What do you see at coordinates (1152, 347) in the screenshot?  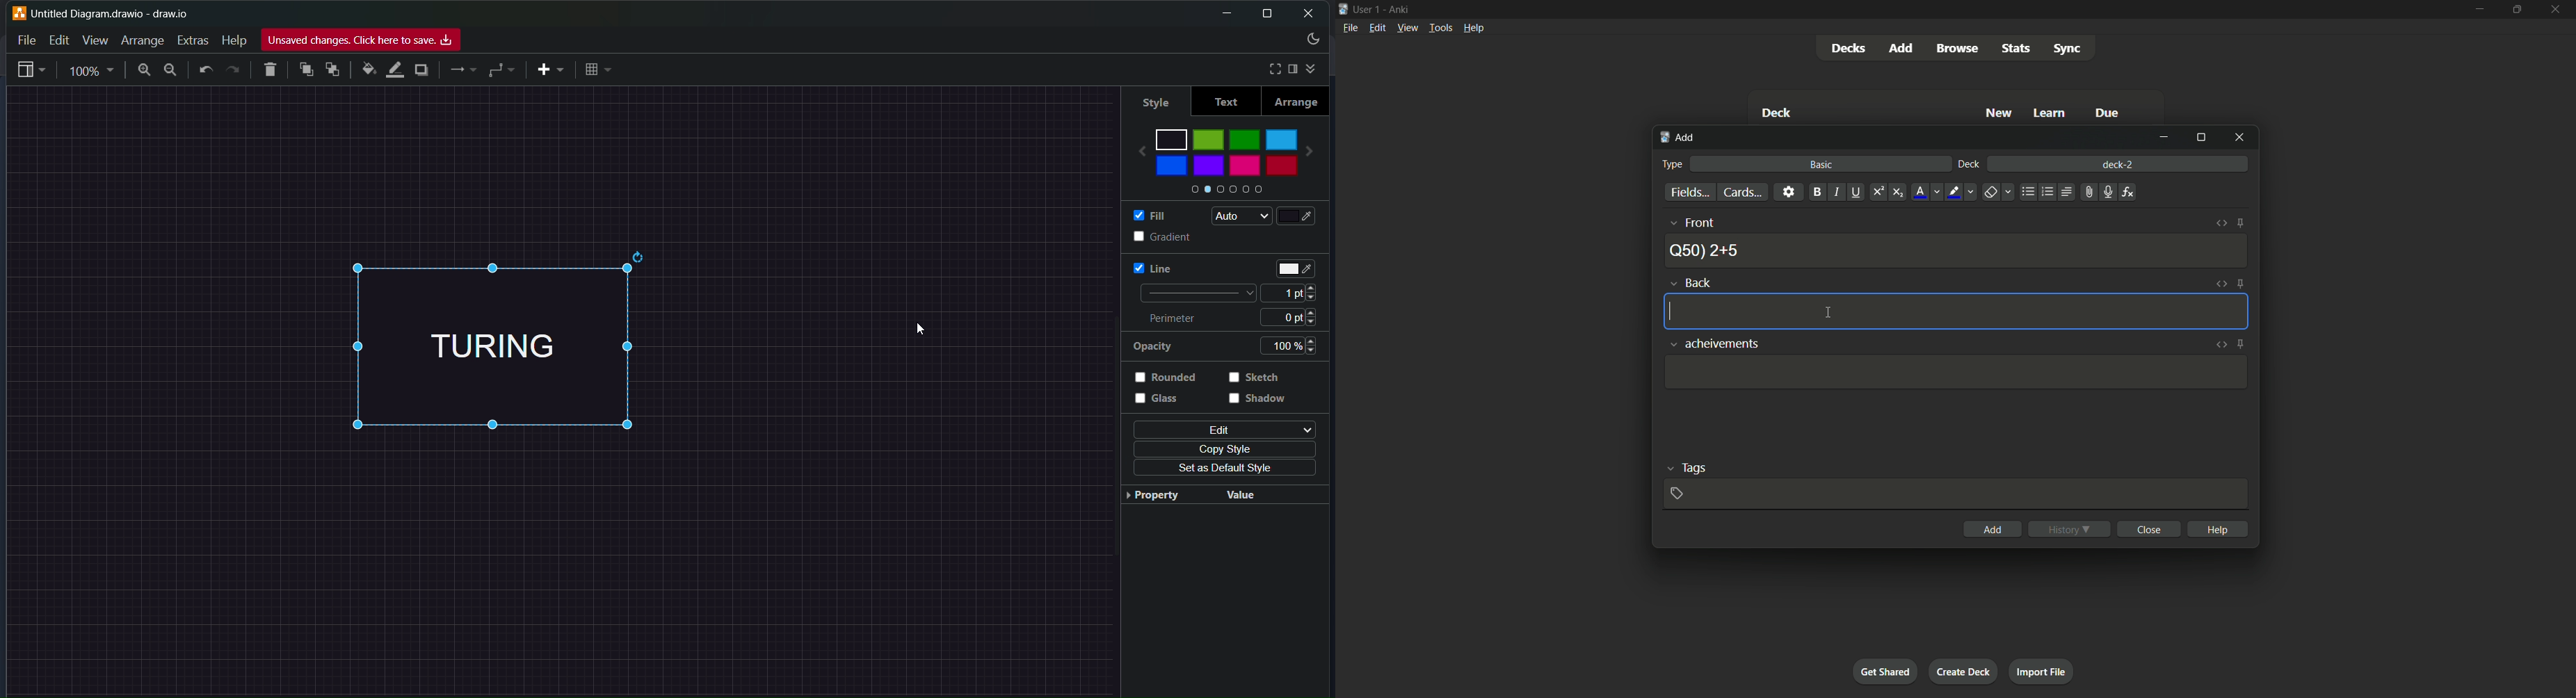 I see `opacity` at bounding box center [1152, 347].